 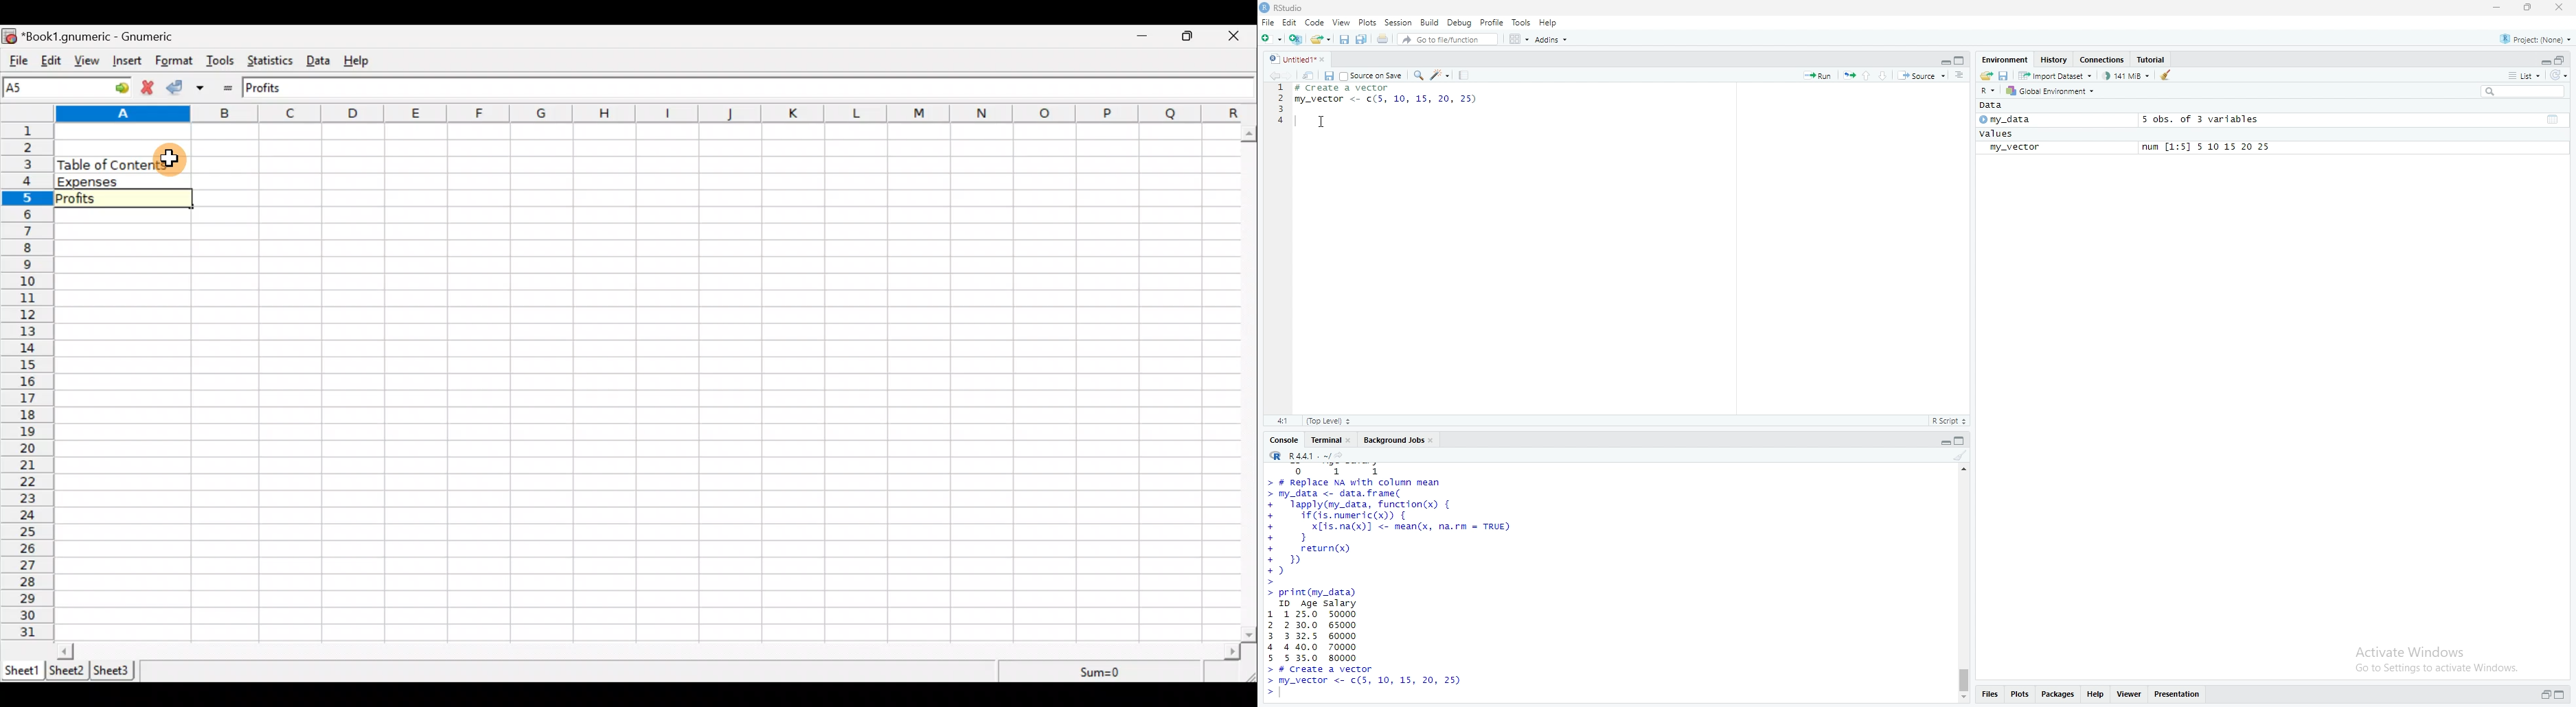 What do you see at coordinates (2015, 148) in the screenshot?
I see `my_vector` at bounding box center [2015, 148].